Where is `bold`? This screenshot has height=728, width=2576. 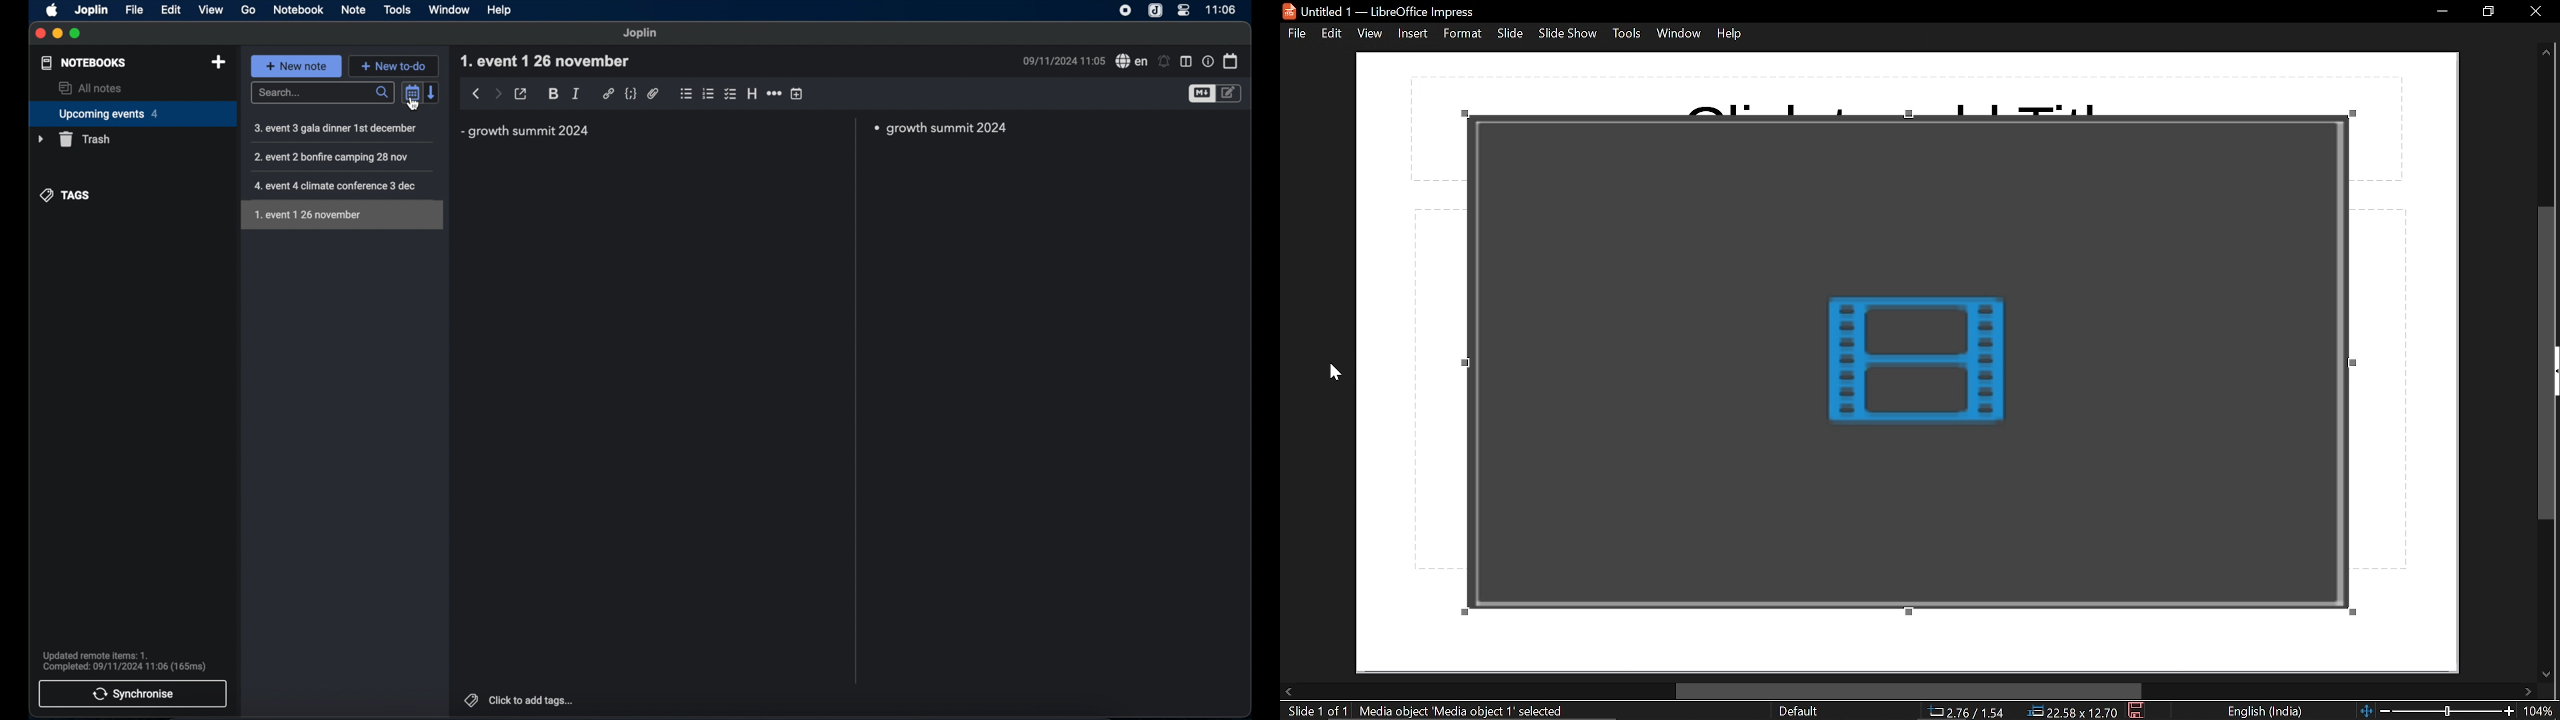
bold is located at coordinates (553, 94).